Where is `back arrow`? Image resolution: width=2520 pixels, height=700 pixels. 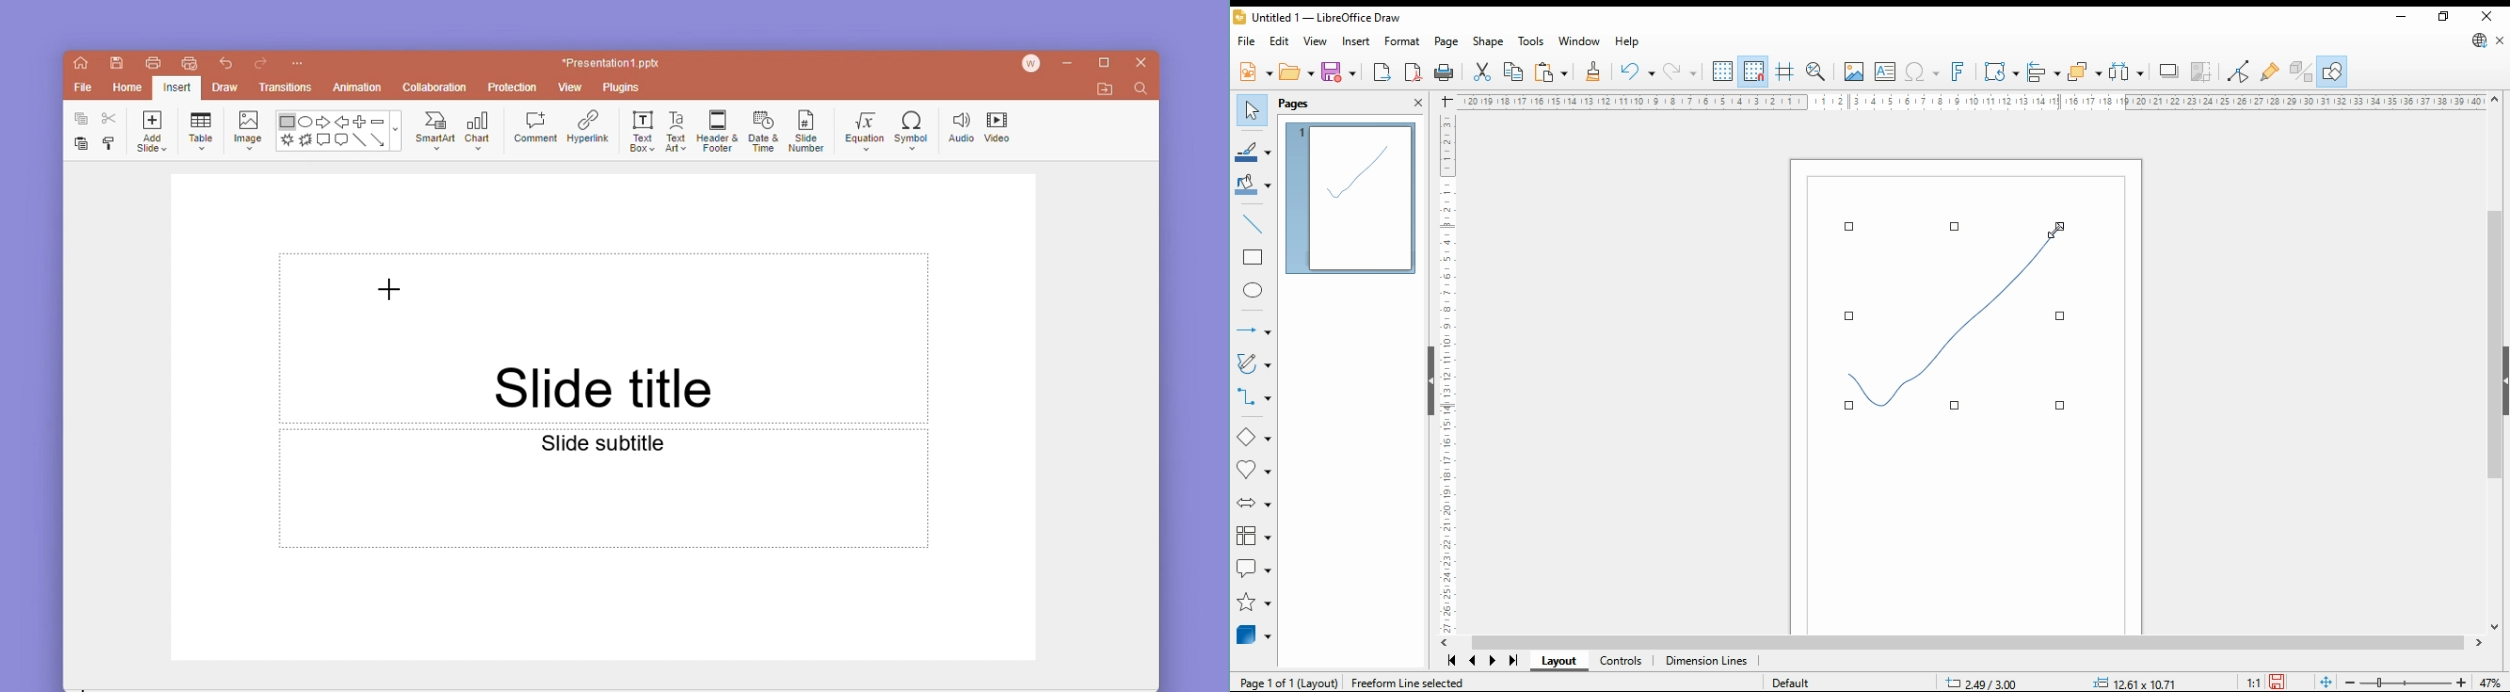 back arrow is located at coordinates (340, 120).